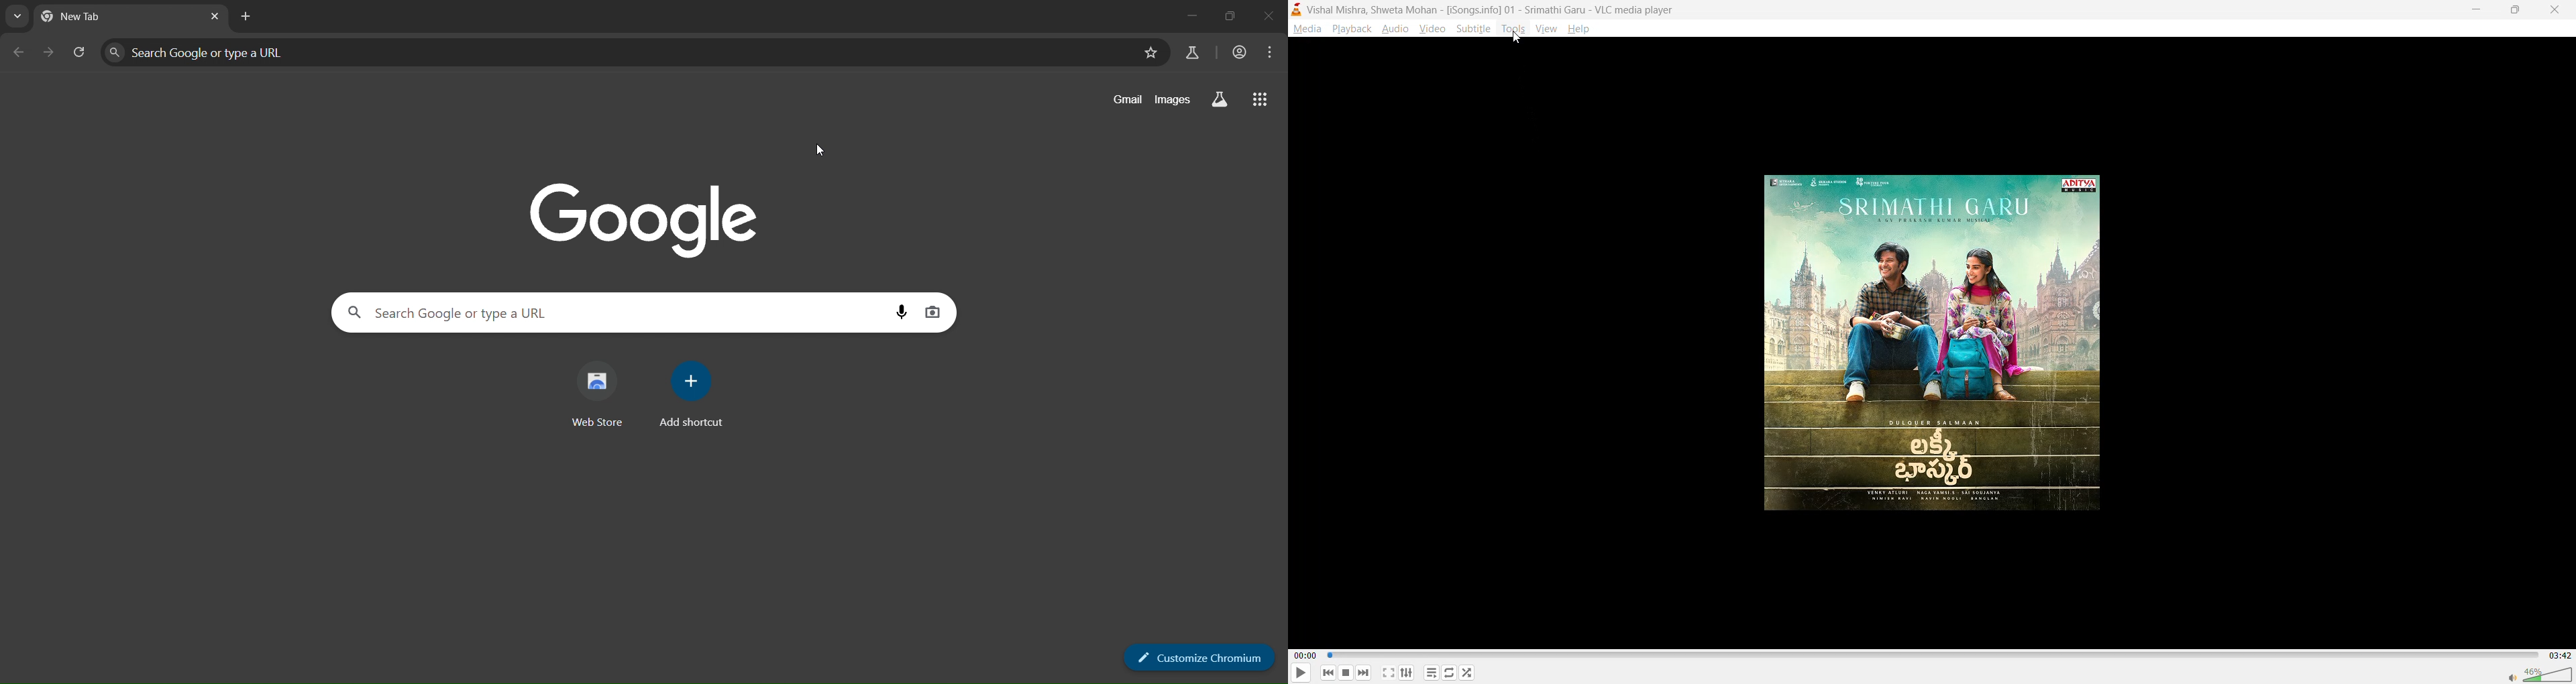 The height and width of the screenshot is (700, 2576). I want to click on bookmark page, so click(1150, 53).